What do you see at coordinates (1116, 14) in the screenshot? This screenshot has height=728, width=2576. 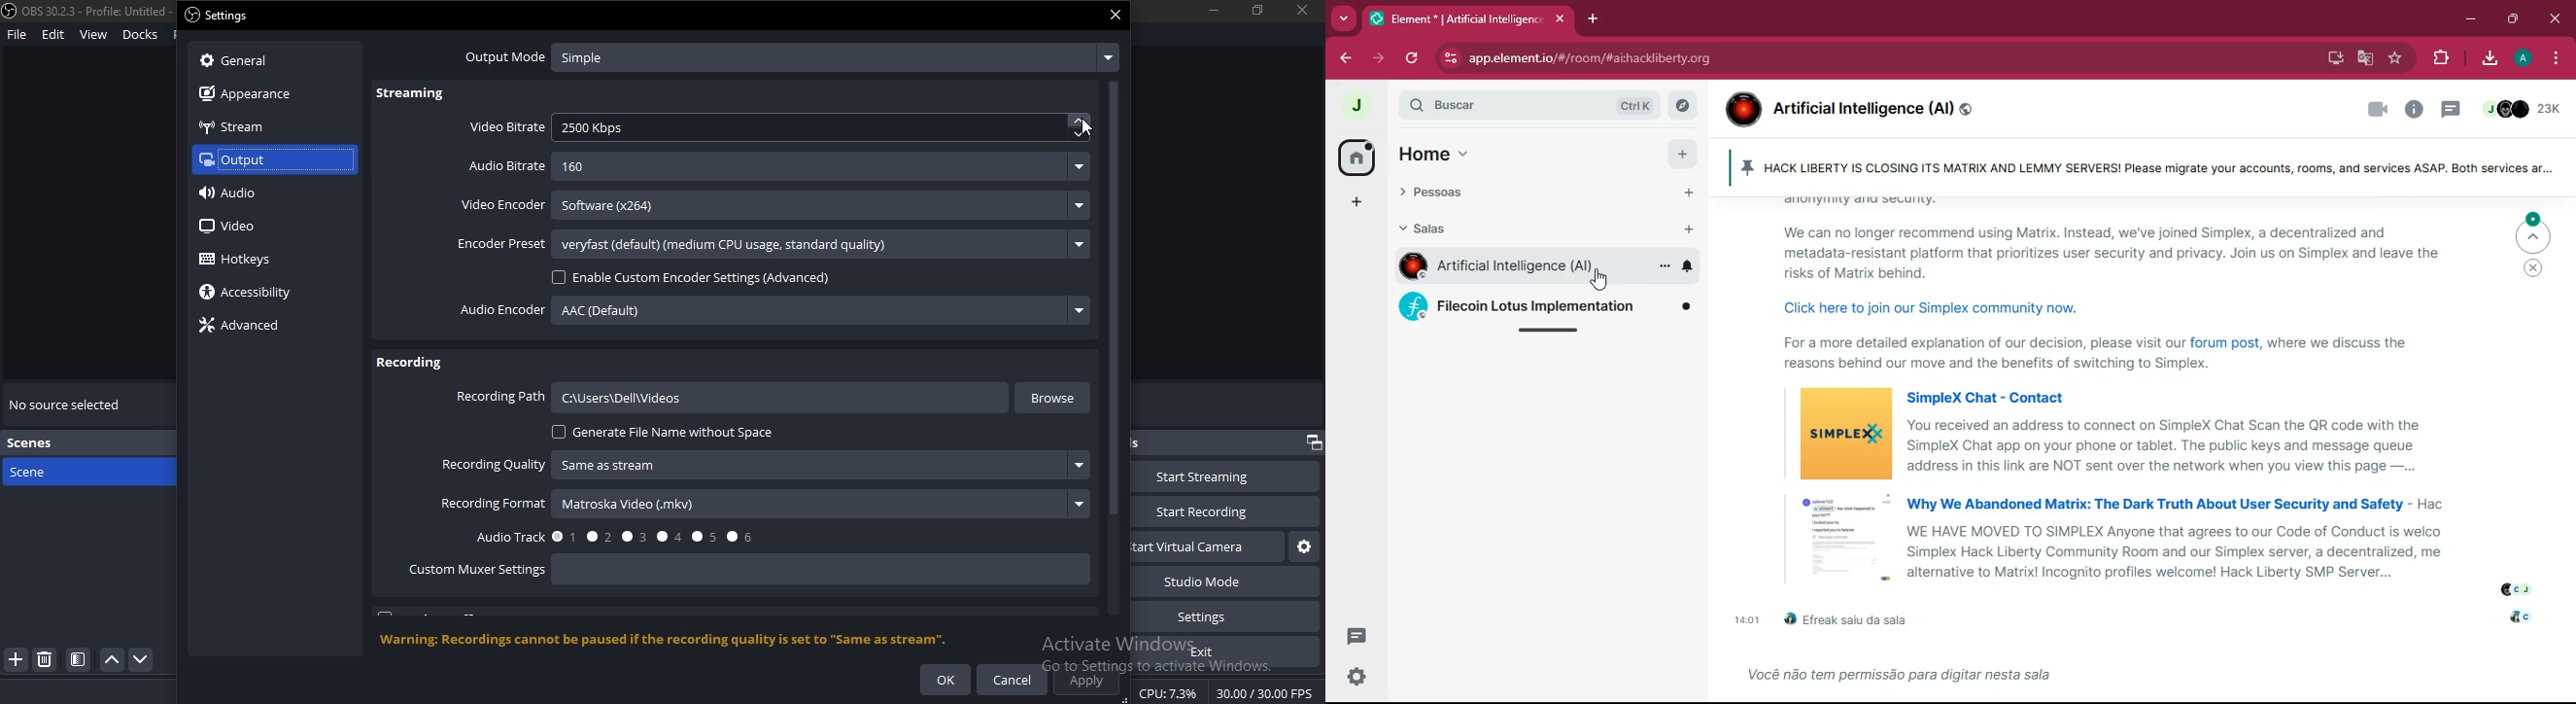 I see `close` at bounding box center [1116, 14].